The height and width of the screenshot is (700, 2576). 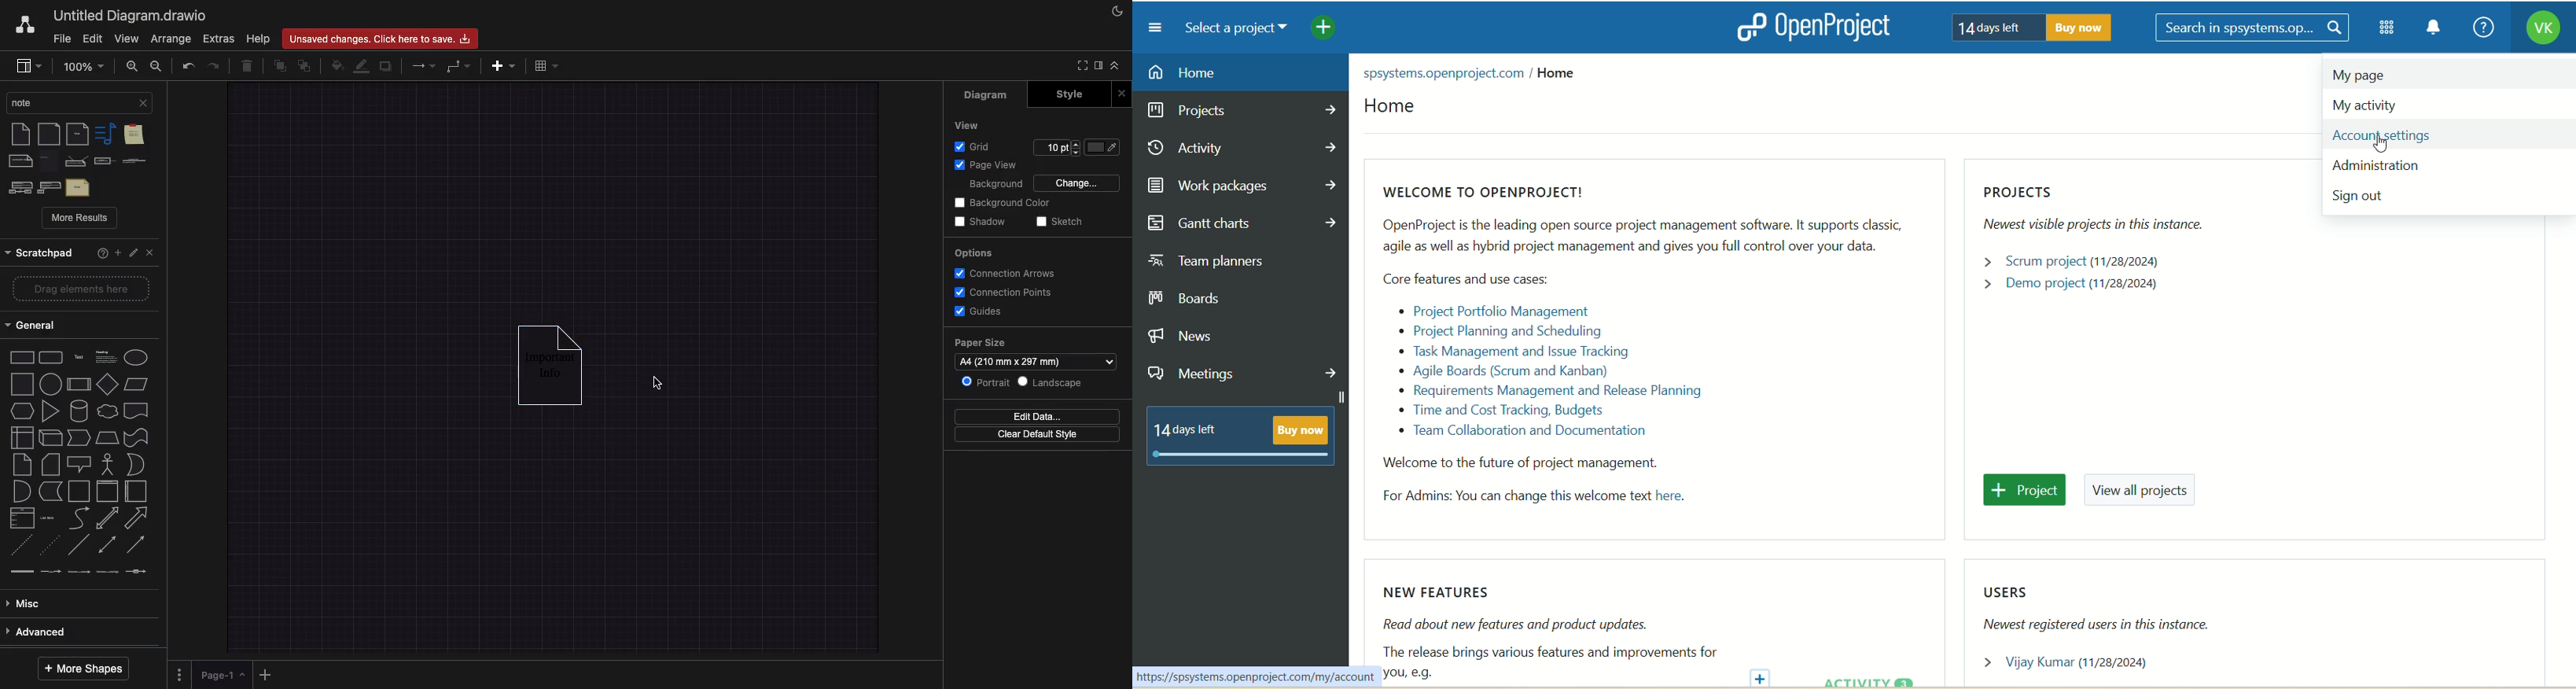 I want to click on Waypoint, so click(x=458, y=67).